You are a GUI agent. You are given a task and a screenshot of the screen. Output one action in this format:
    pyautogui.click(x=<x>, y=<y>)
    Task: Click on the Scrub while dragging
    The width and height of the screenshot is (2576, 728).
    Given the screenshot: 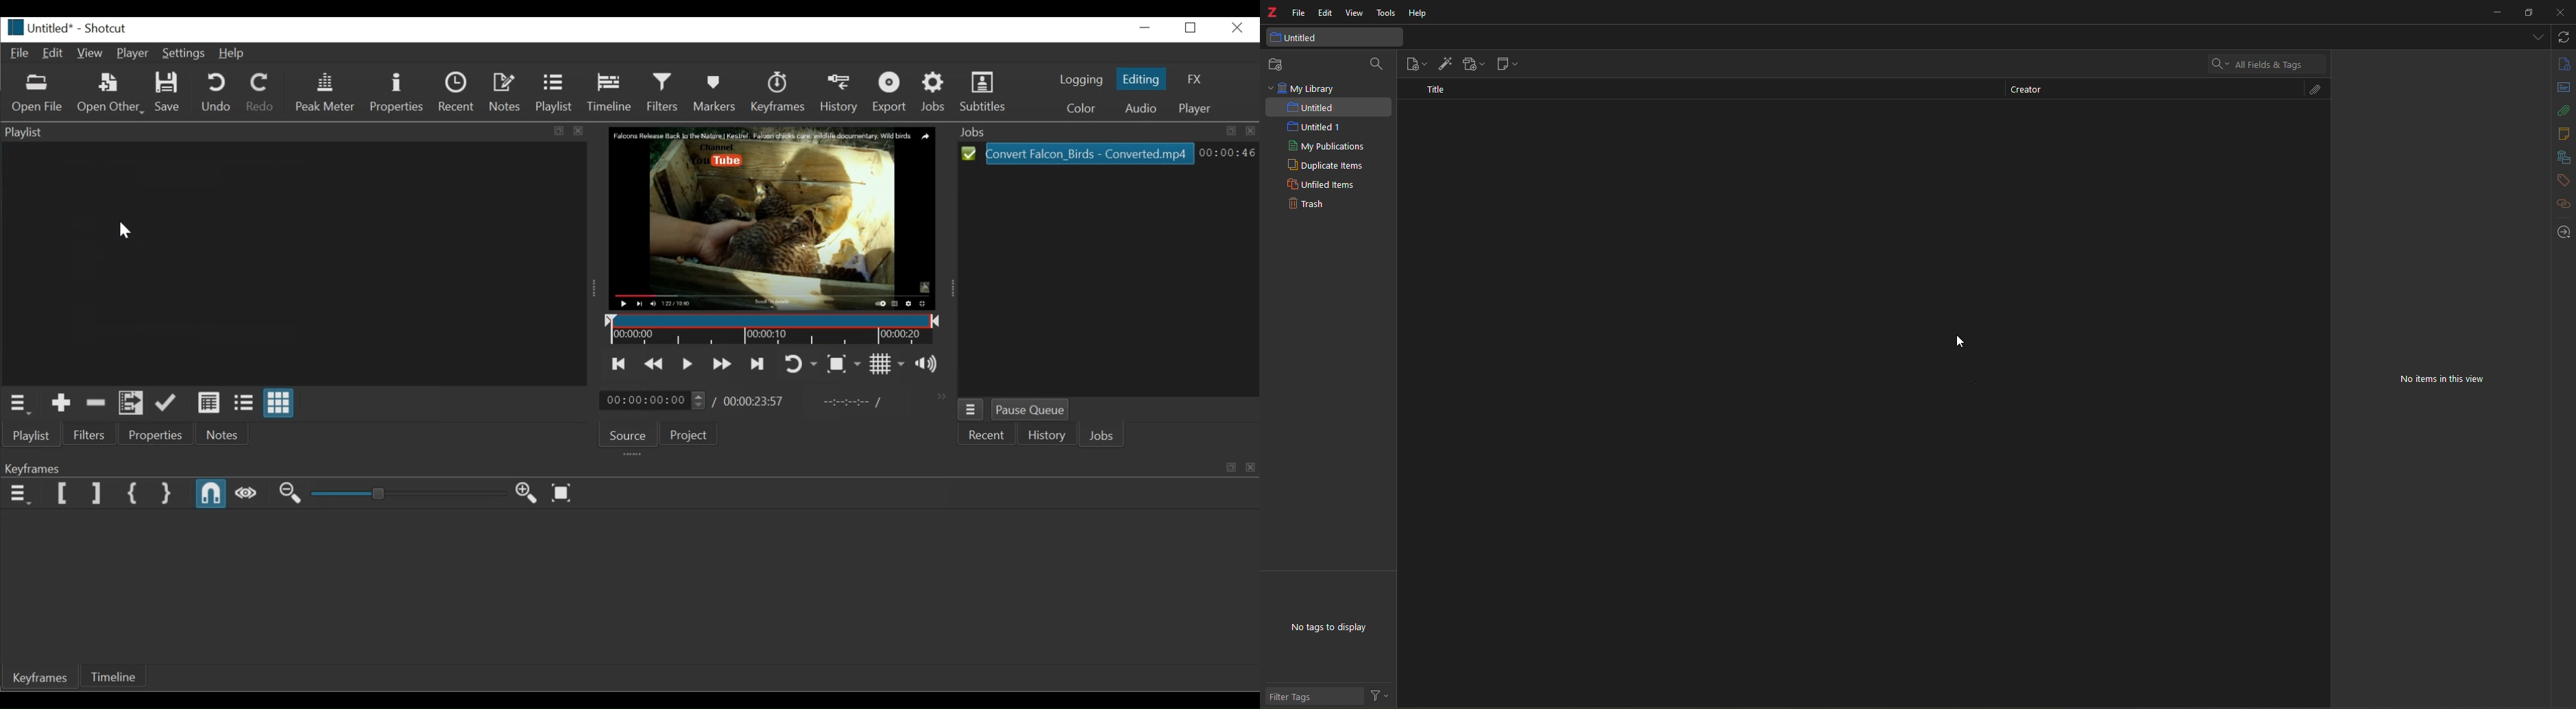 What is the action you would take?
    pyautogui.click(x=246, y=492)
    